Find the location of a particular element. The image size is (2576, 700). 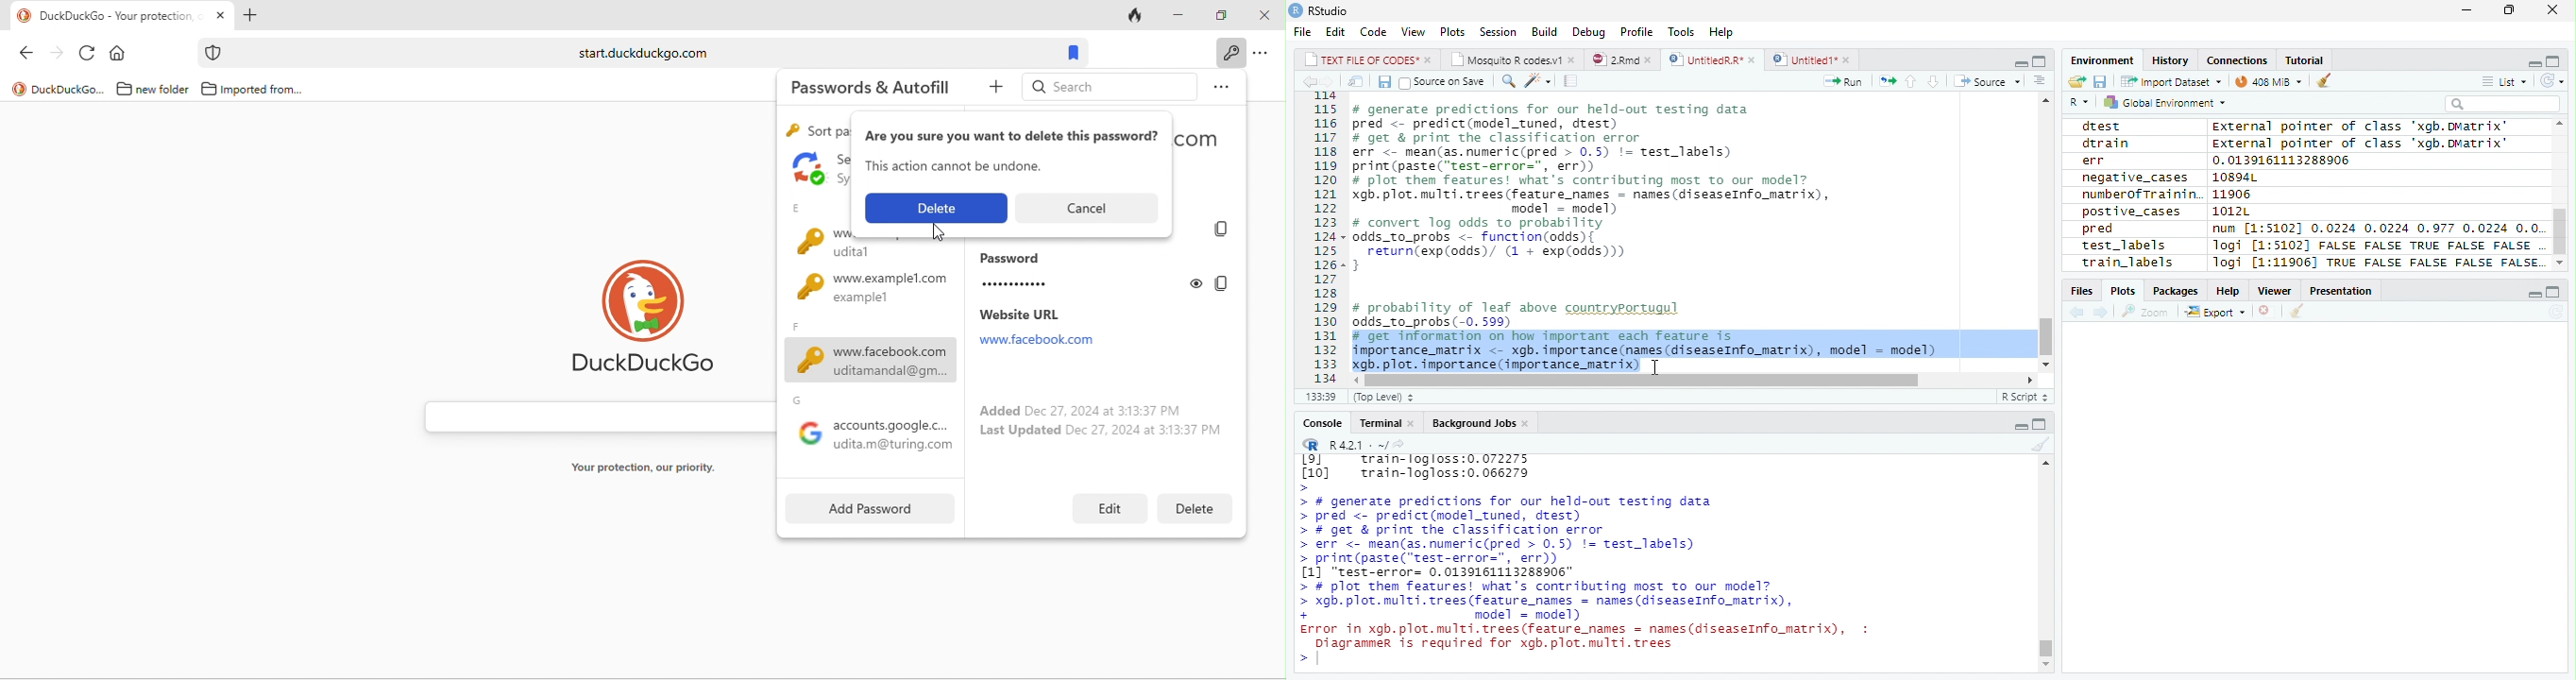

View is located at coordinates (1413, 32).